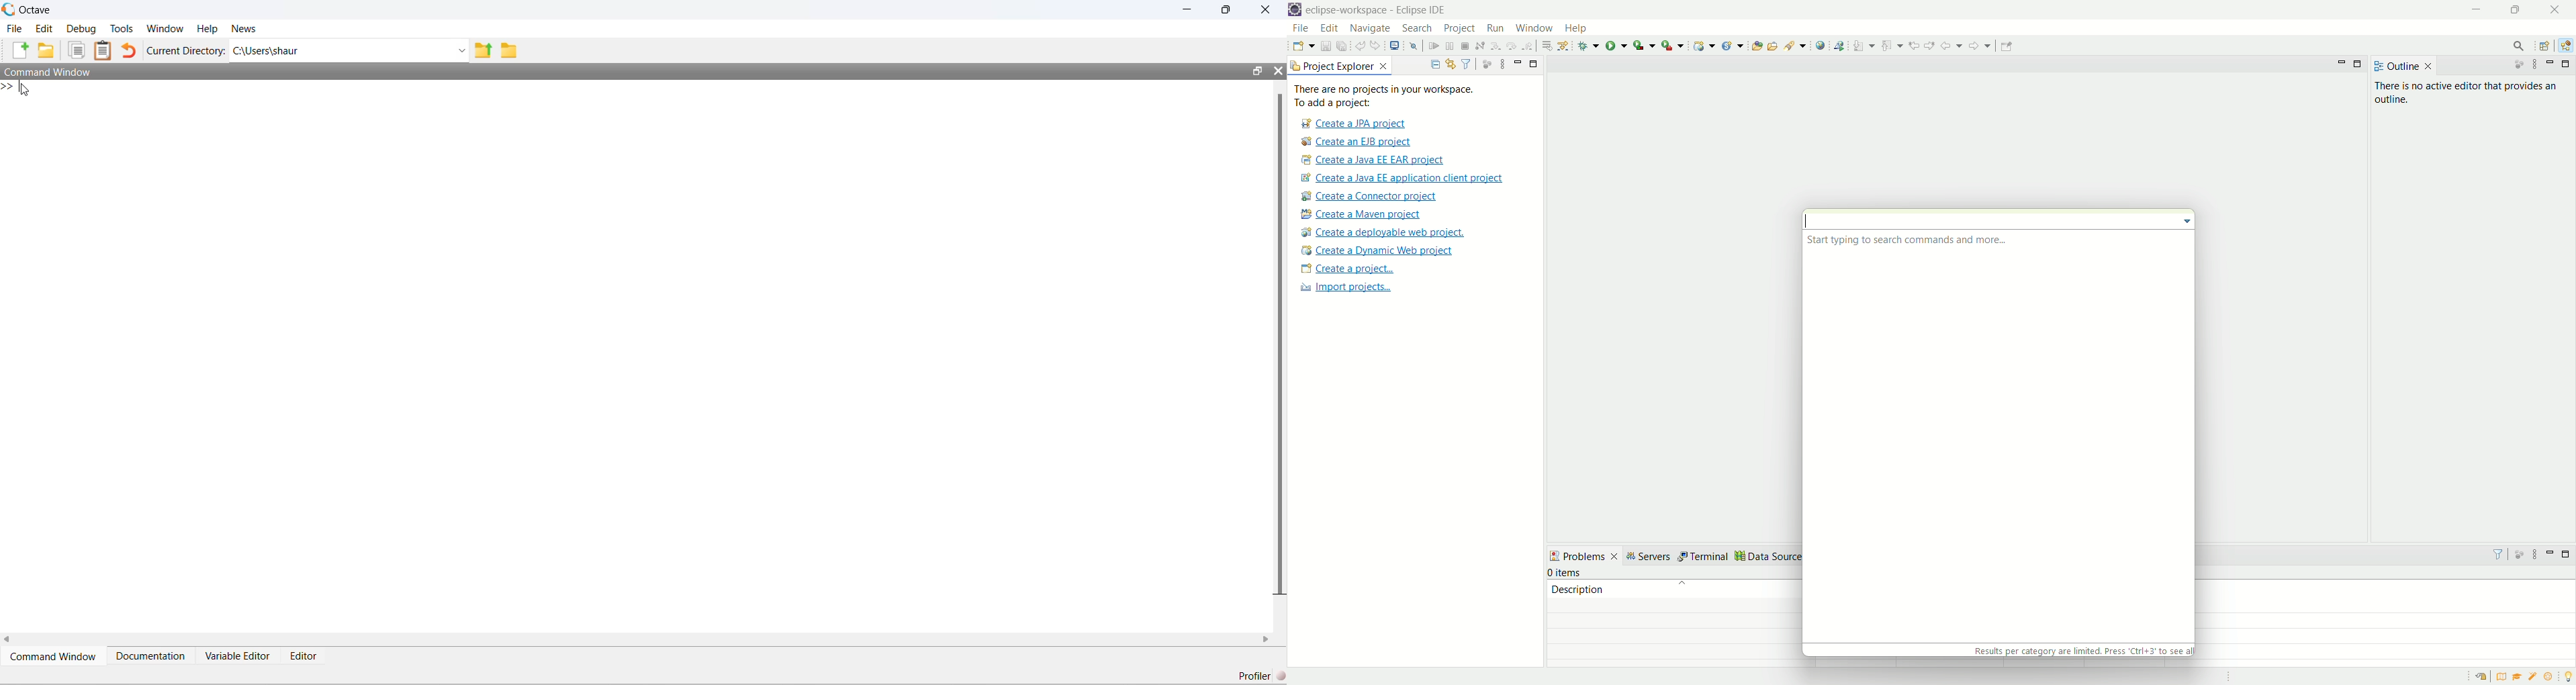  I want to click on create a deployable web project, so click(1383, 232).